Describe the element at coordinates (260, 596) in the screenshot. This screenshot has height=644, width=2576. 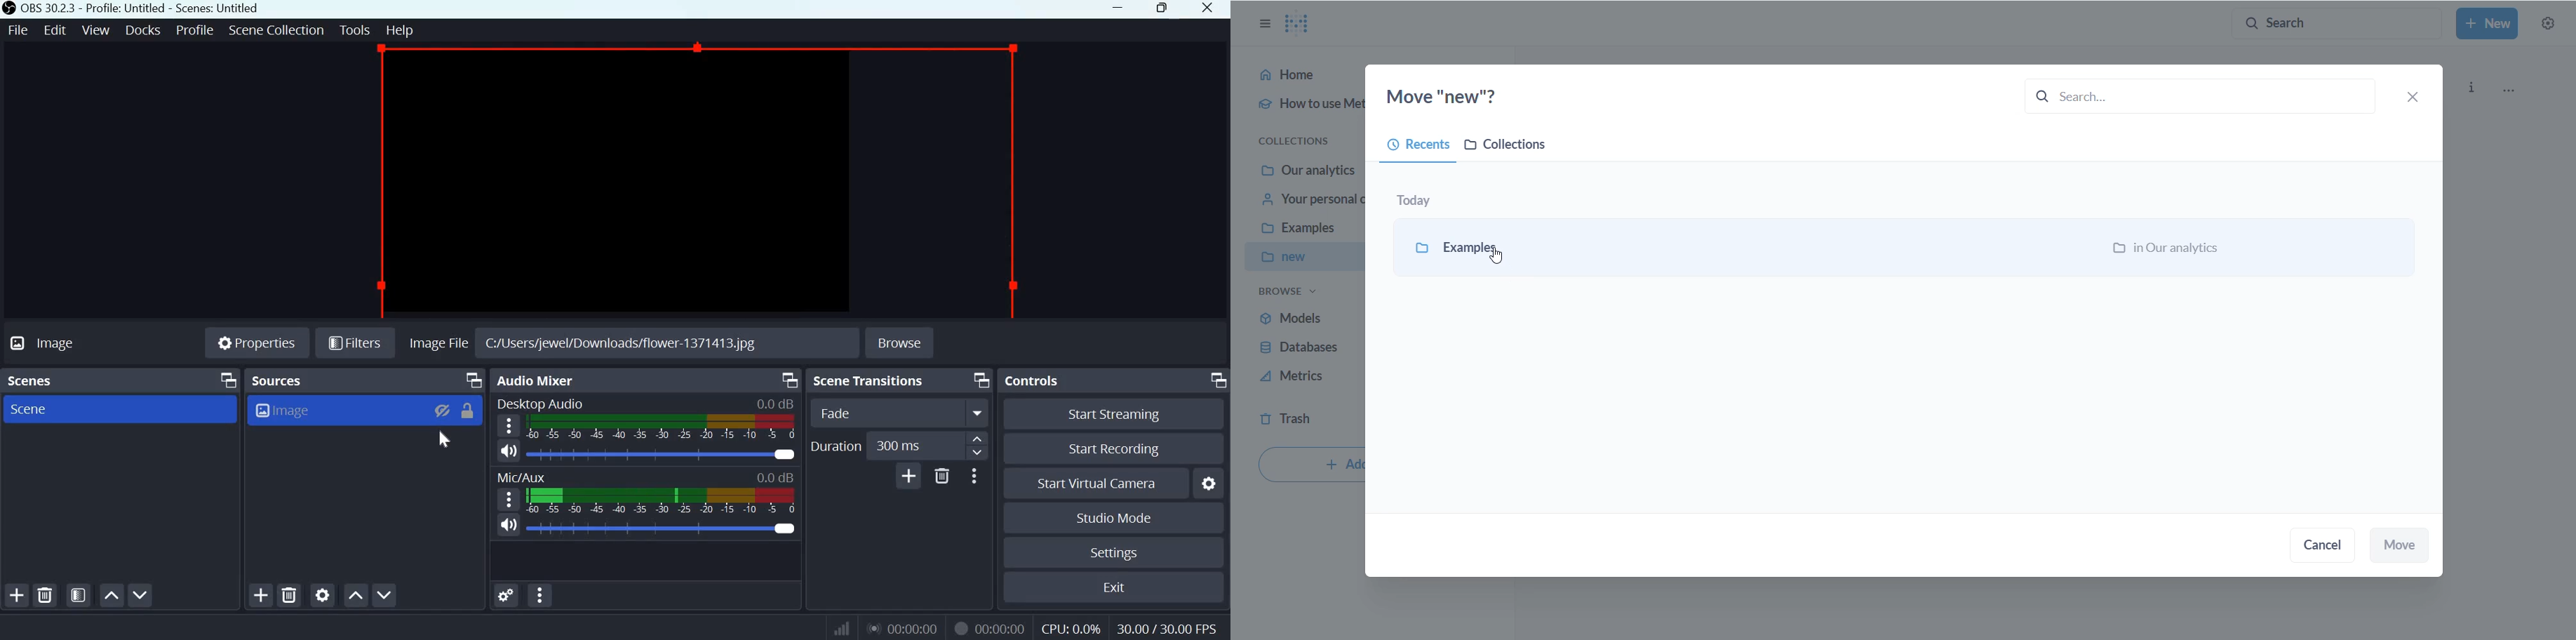
I see `Add source(s)` at that location.